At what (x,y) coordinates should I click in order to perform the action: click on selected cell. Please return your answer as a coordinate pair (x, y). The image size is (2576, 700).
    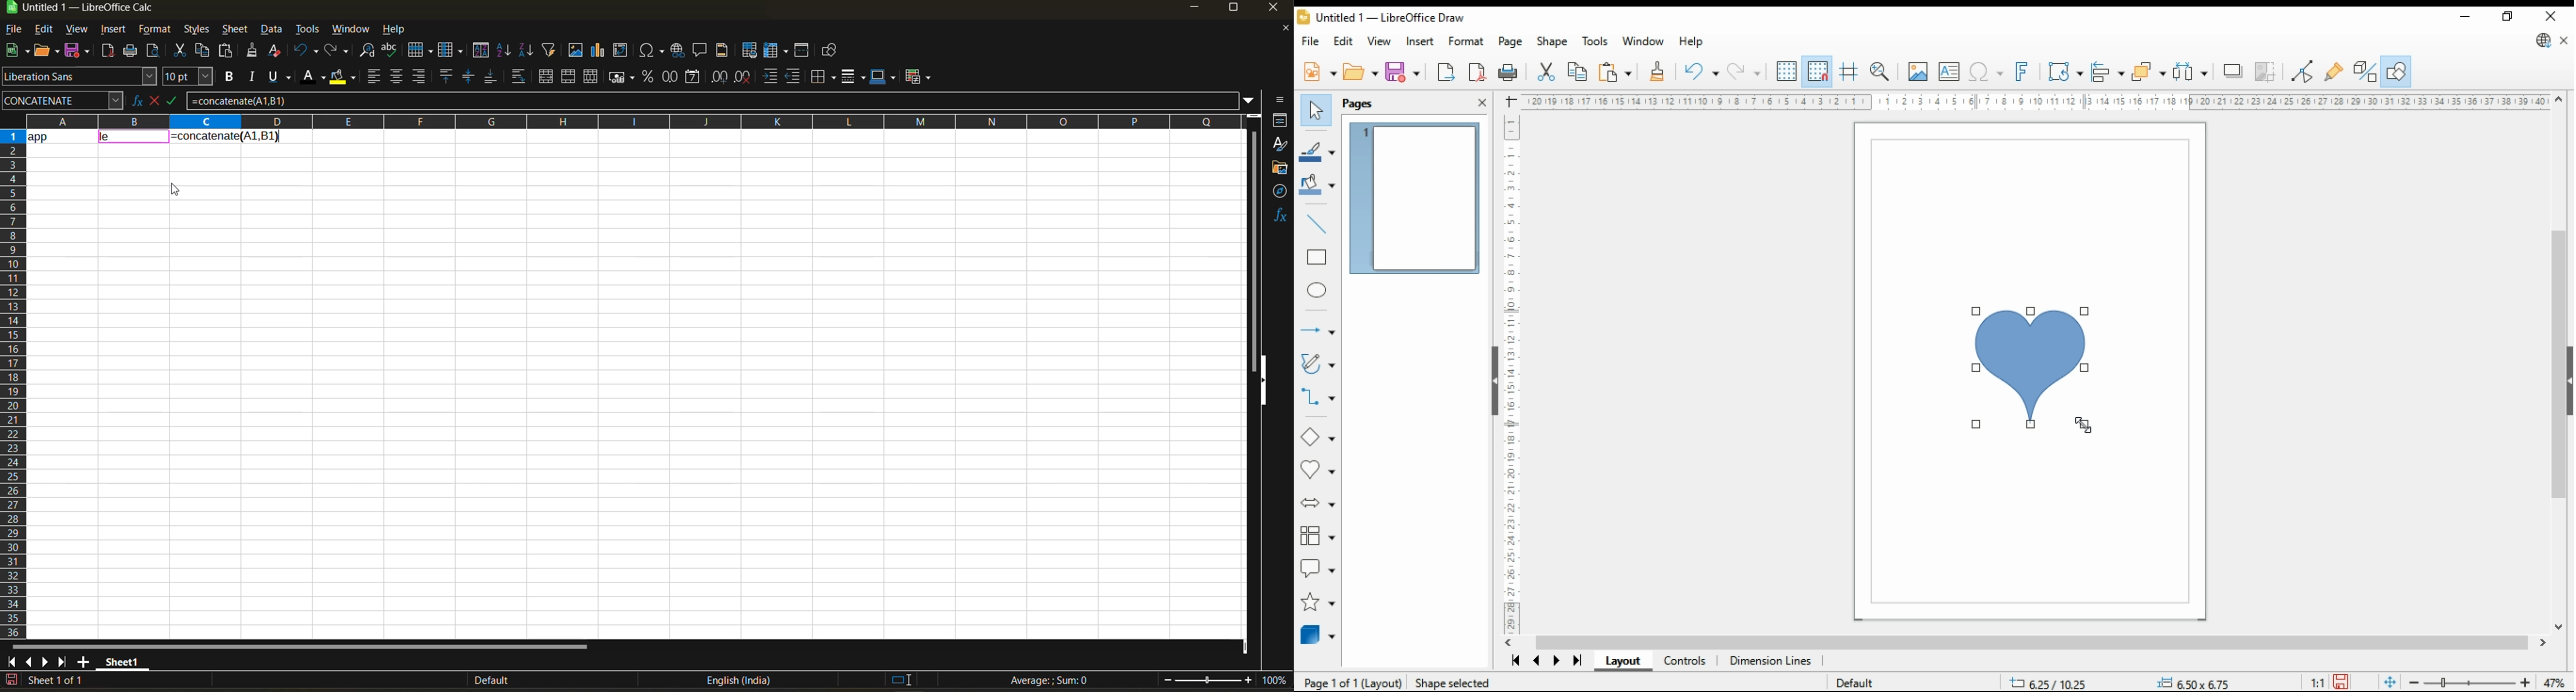
    Looking at the image, I should click on (134, 138).